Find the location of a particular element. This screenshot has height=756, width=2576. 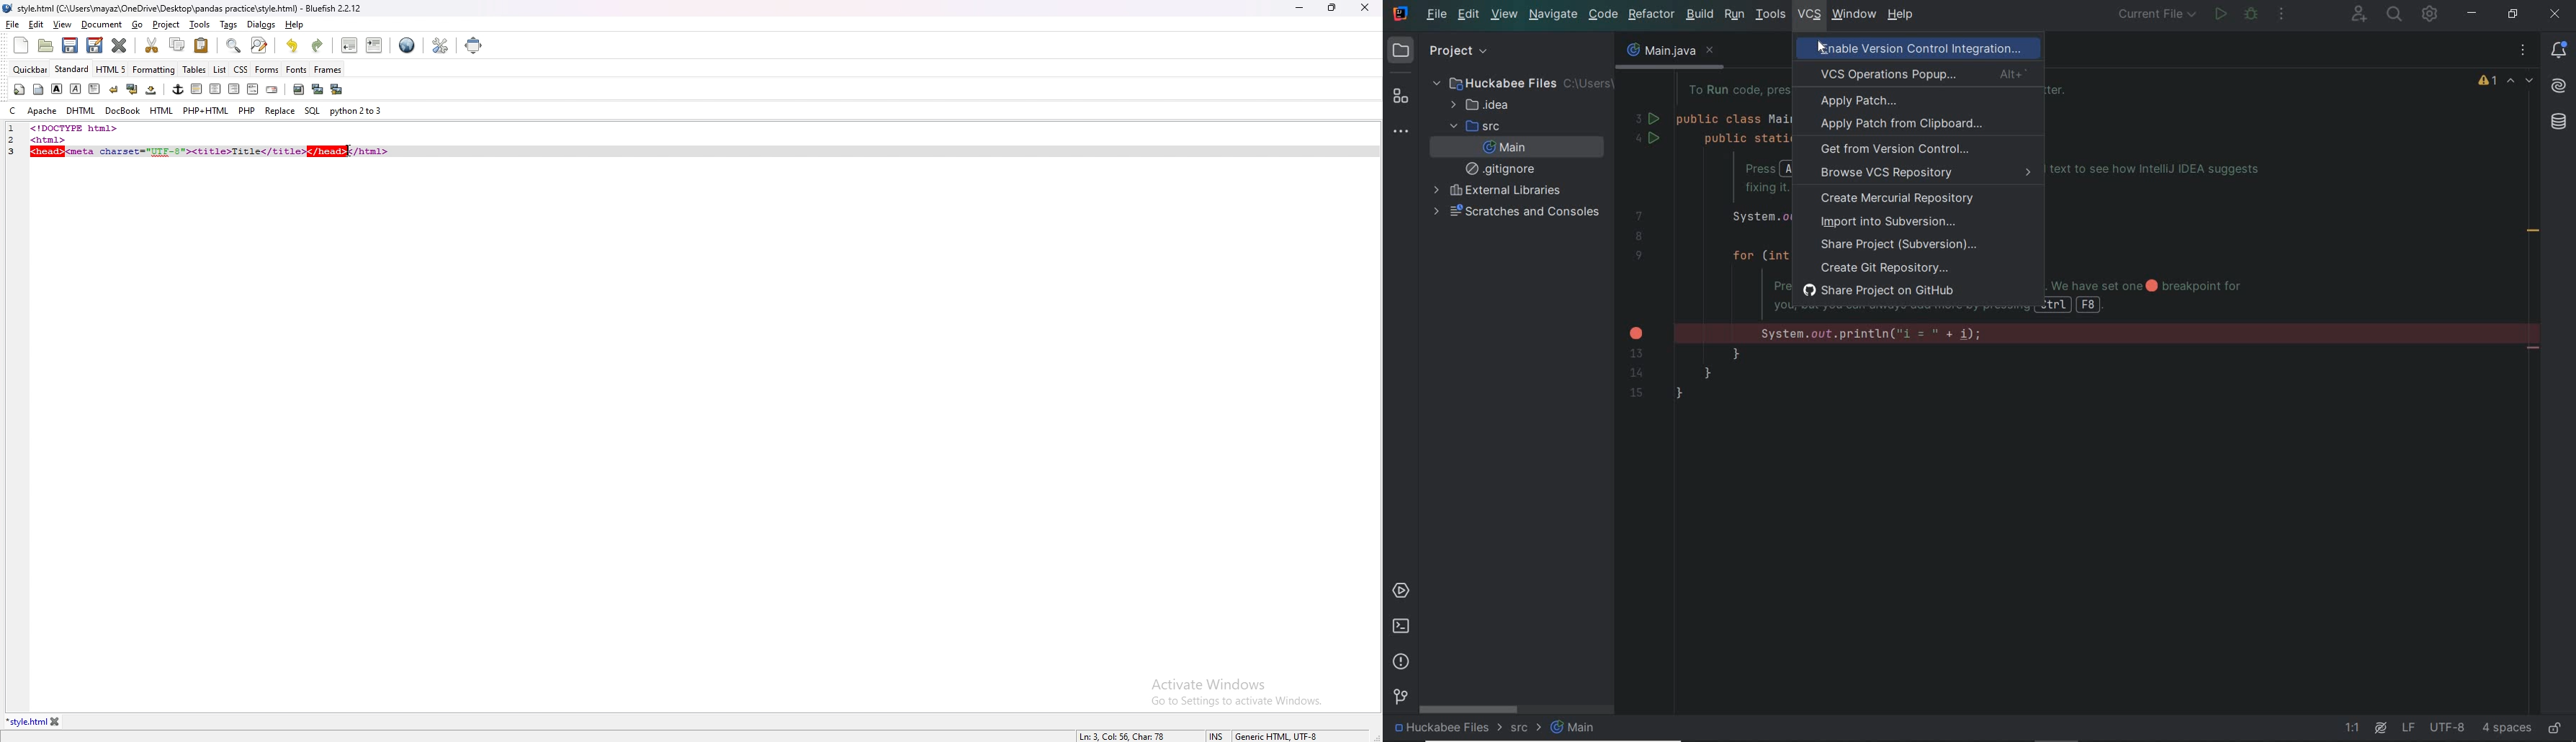

file is located at coordinates (13, 24).